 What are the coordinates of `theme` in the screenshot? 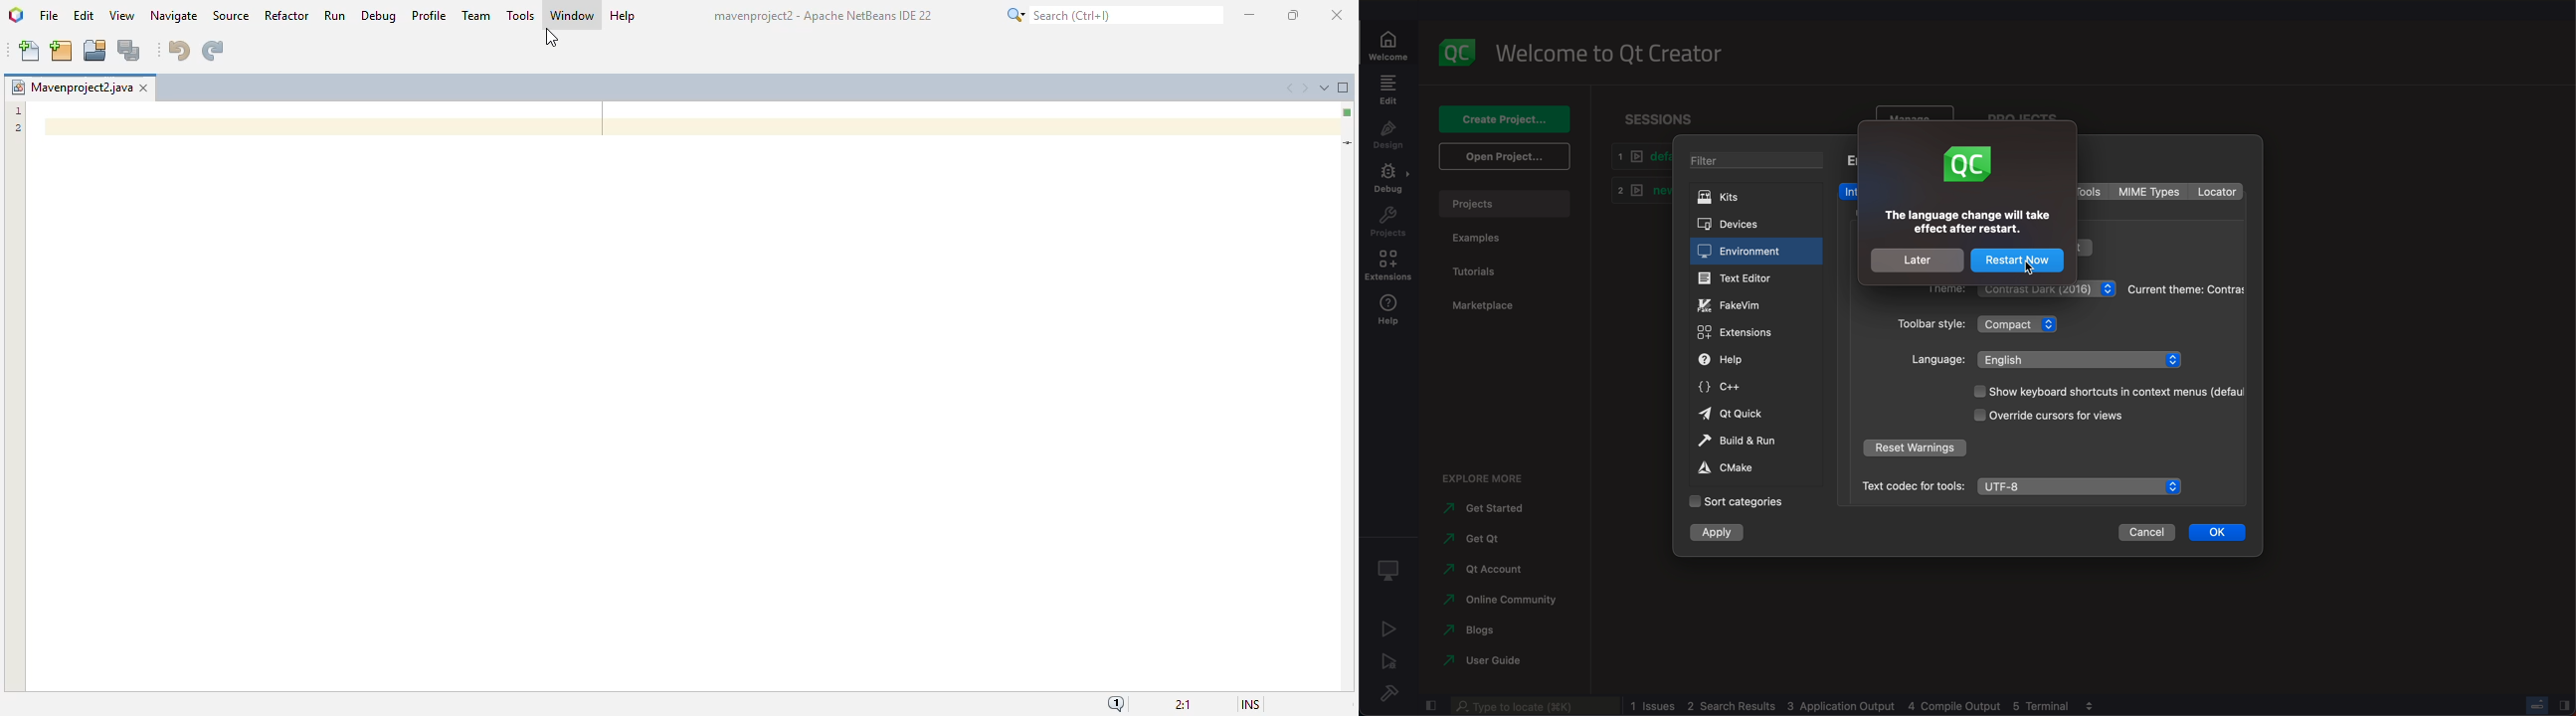 It's located at (1942, 292).